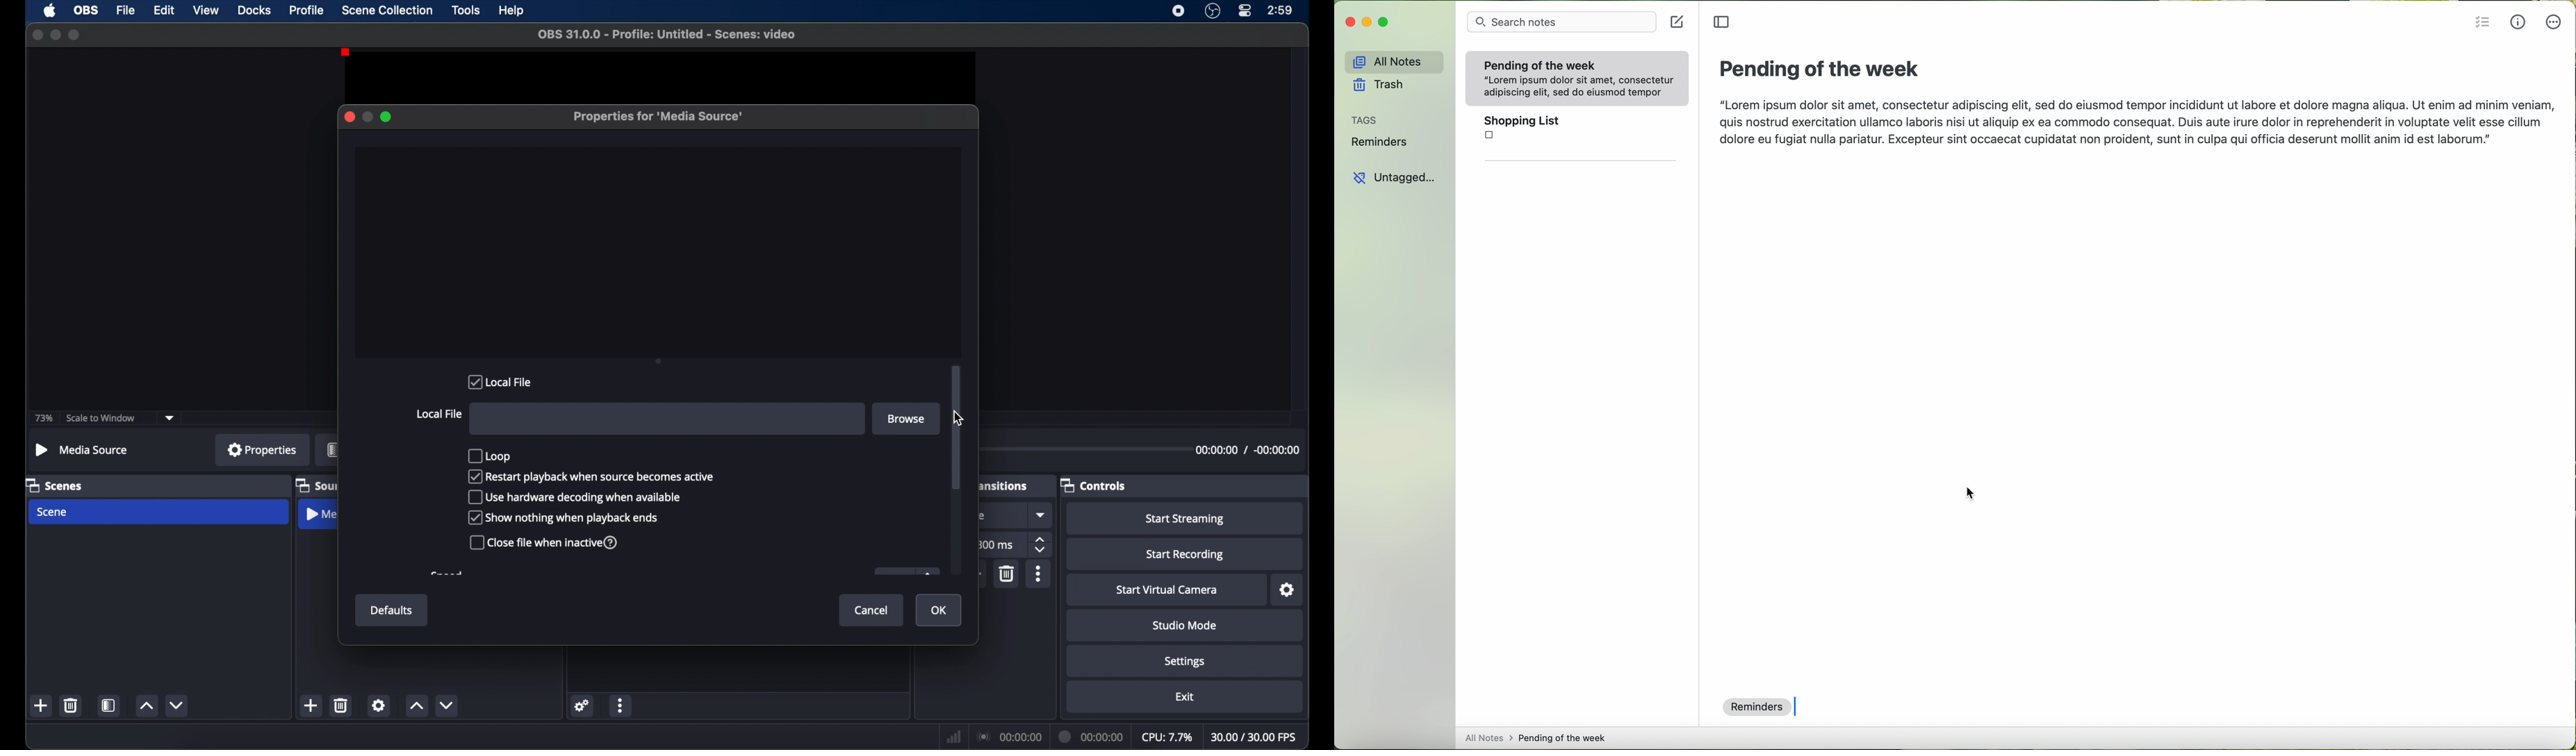 This screenshot has width=2576, height=756. What do you see at coordinates (621, 705) in the screenshot?
I see `more options` at bounding box center [621, 705].